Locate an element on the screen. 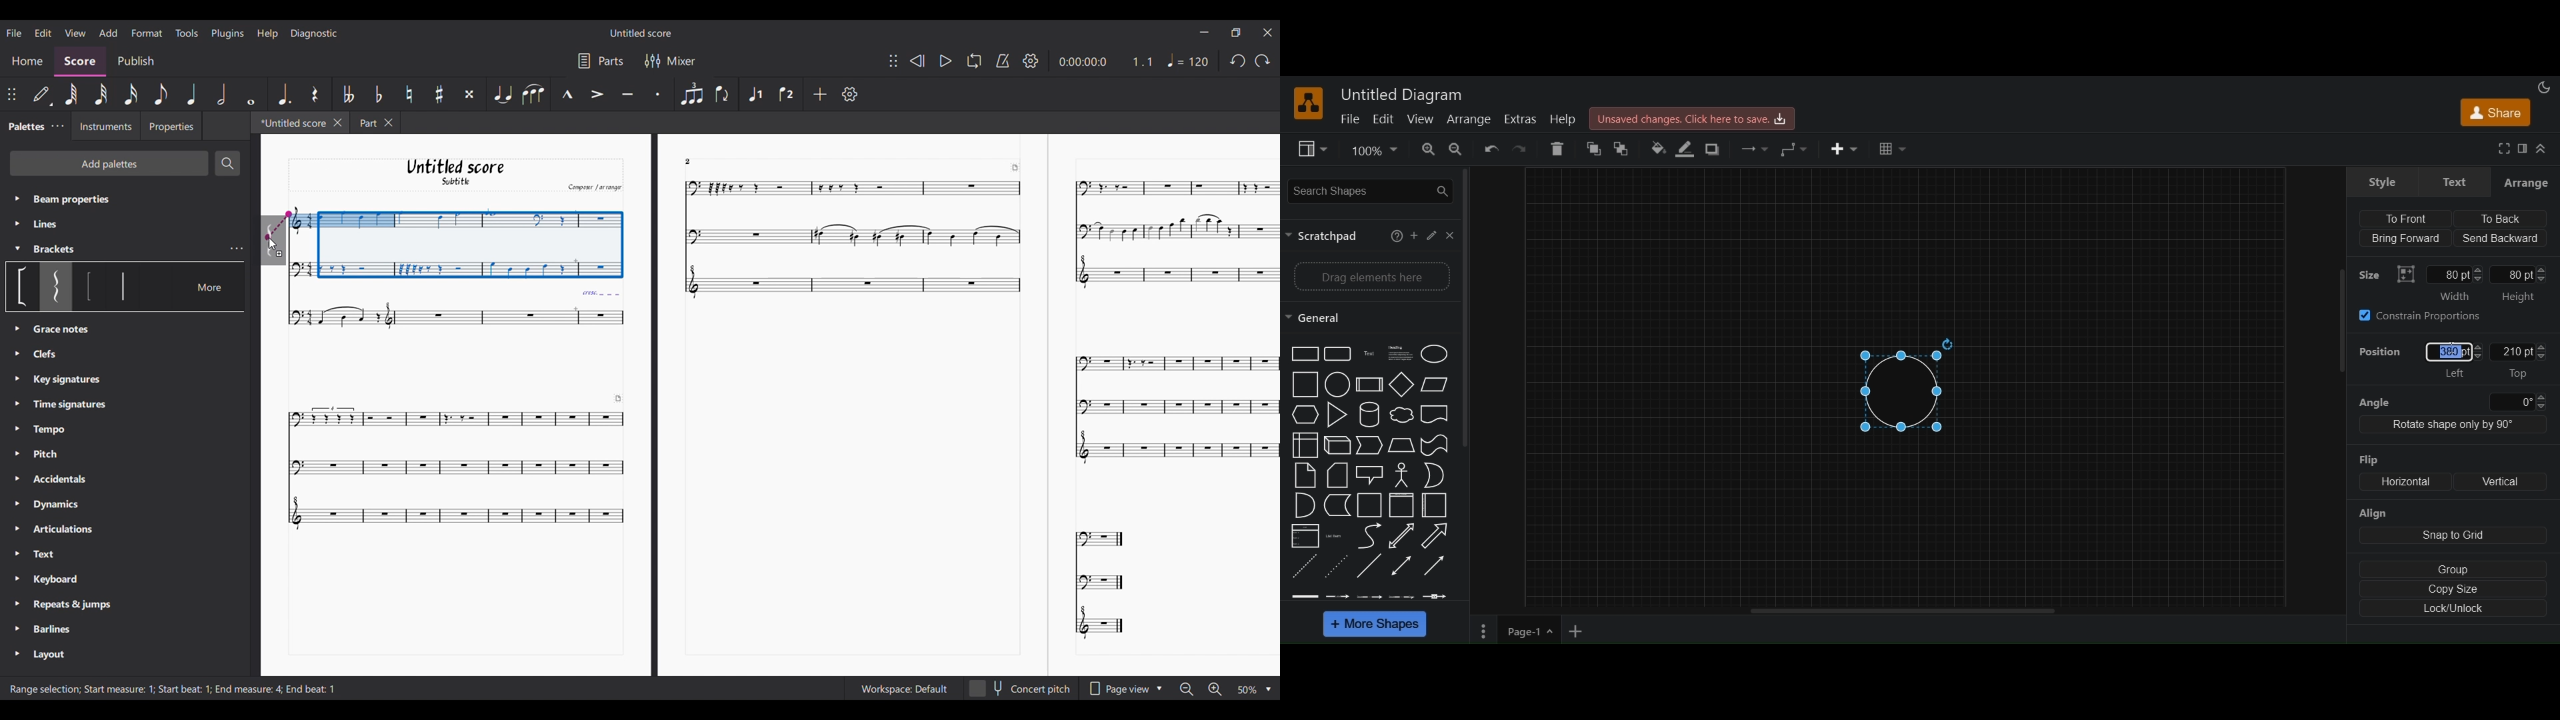 The image size is (2576, 728). table is located at coordinates (1892, 150).